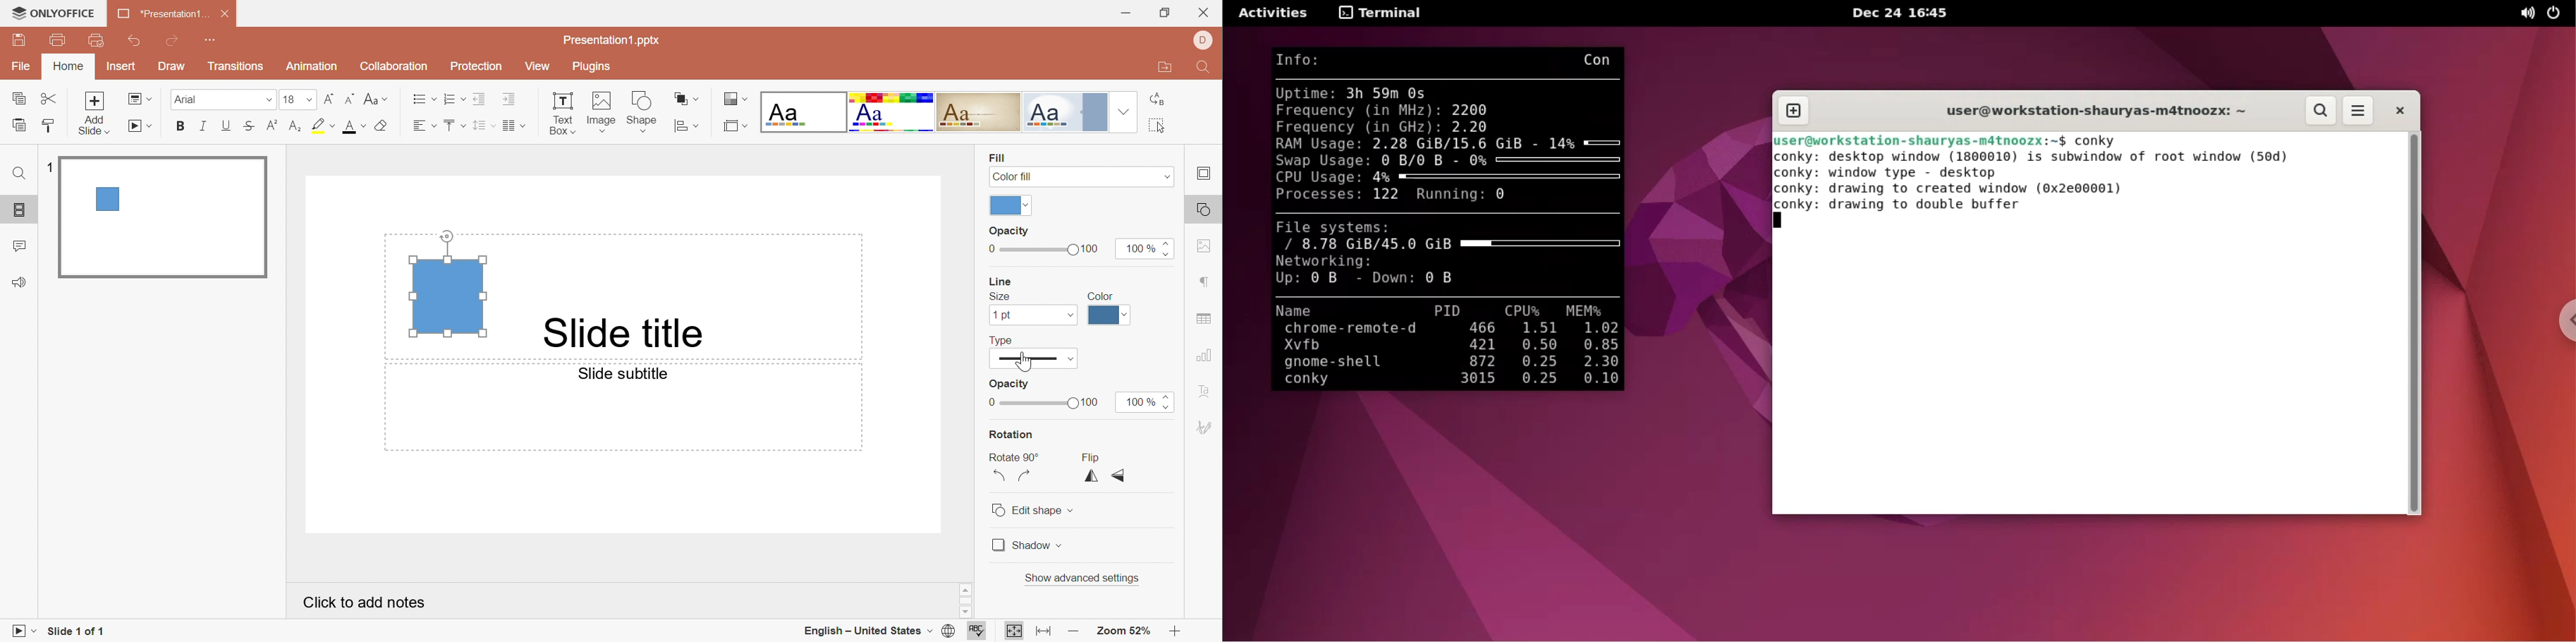  What do you see at coordinates (1126, 631) in the screenshot?
I see `Zoom 57%` at bounding box center [1126, 631].